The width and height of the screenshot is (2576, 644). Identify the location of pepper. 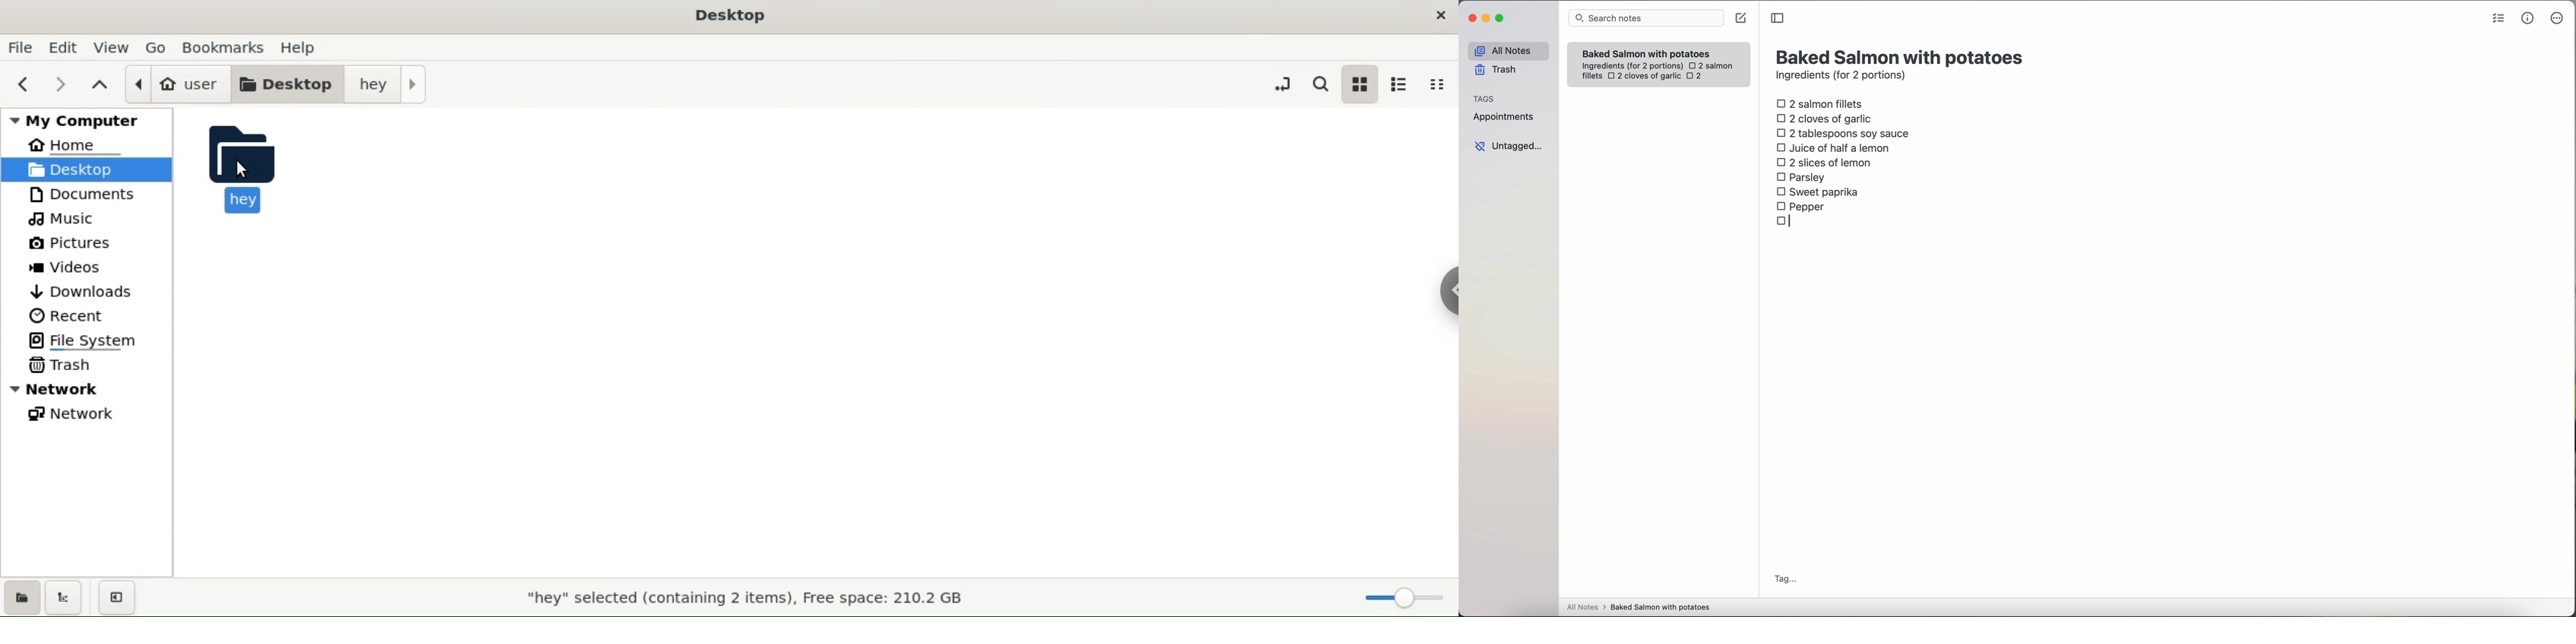
(1802, 206).